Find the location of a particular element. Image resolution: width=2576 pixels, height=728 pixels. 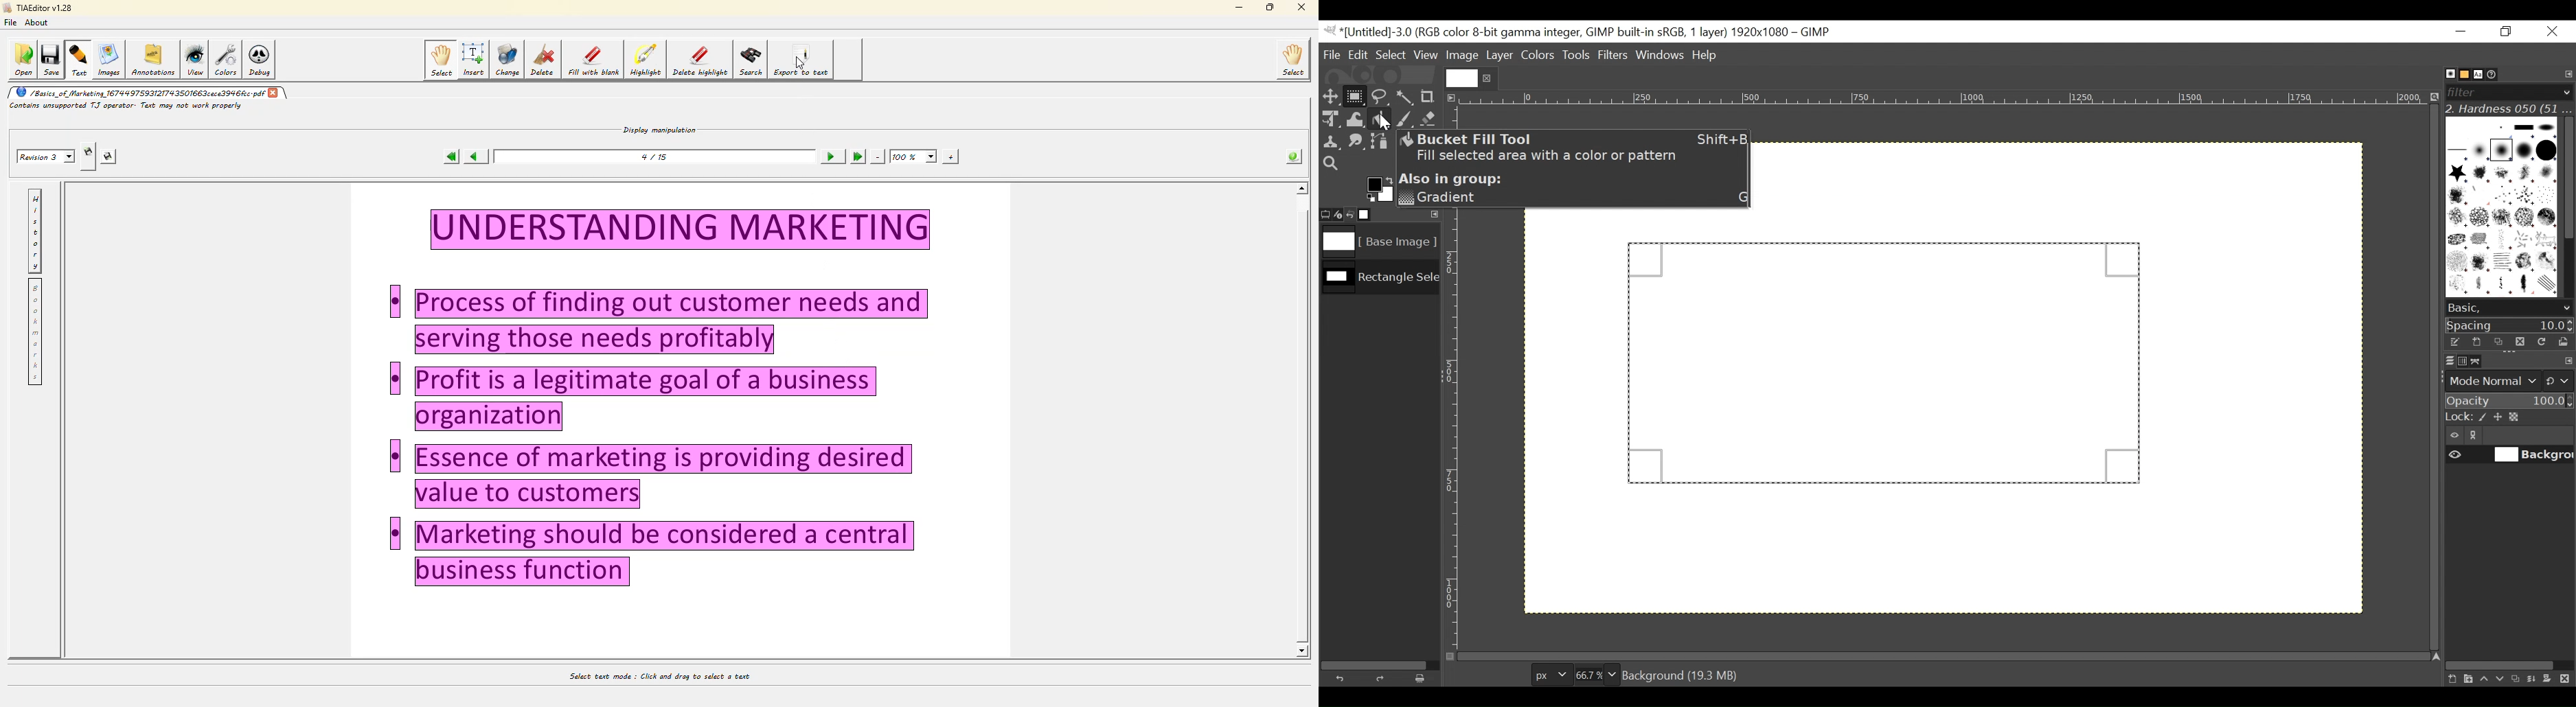

Create a new brush  is located at coordinates (2476, 342).